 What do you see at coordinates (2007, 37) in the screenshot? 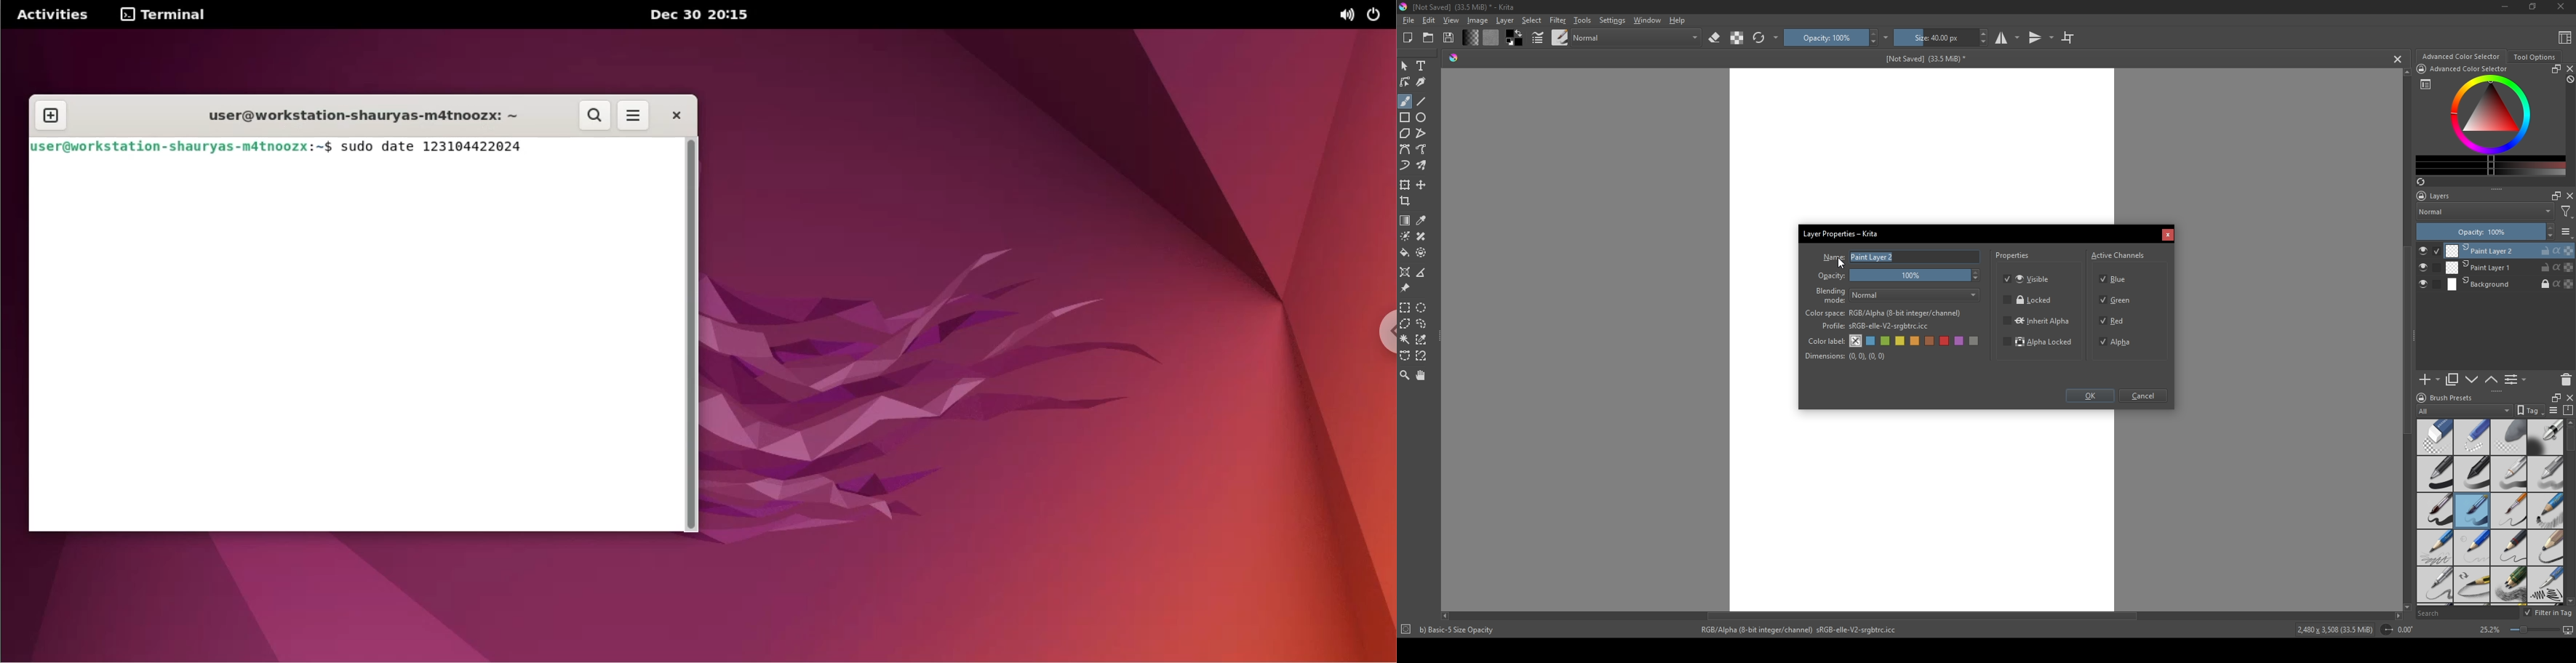
I see `studio mode` at bounding box center [2007, 37].